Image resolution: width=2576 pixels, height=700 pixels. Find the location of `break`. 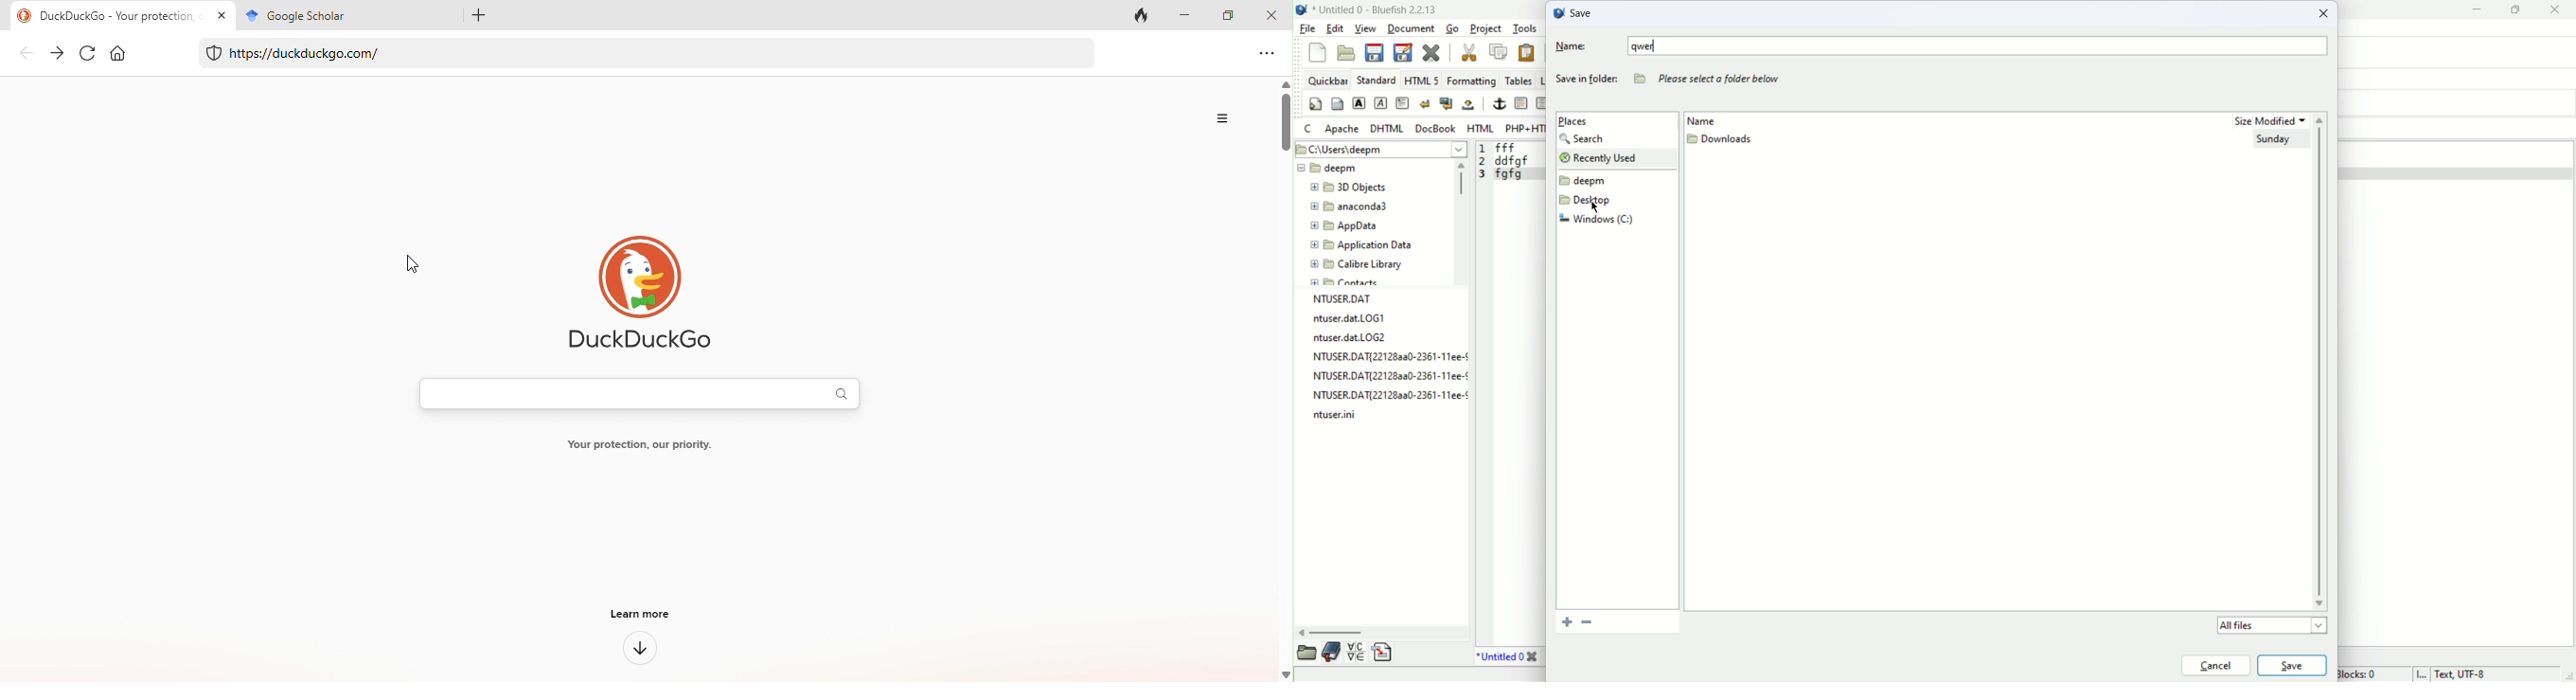

break is located at coordinates (1425, 104).